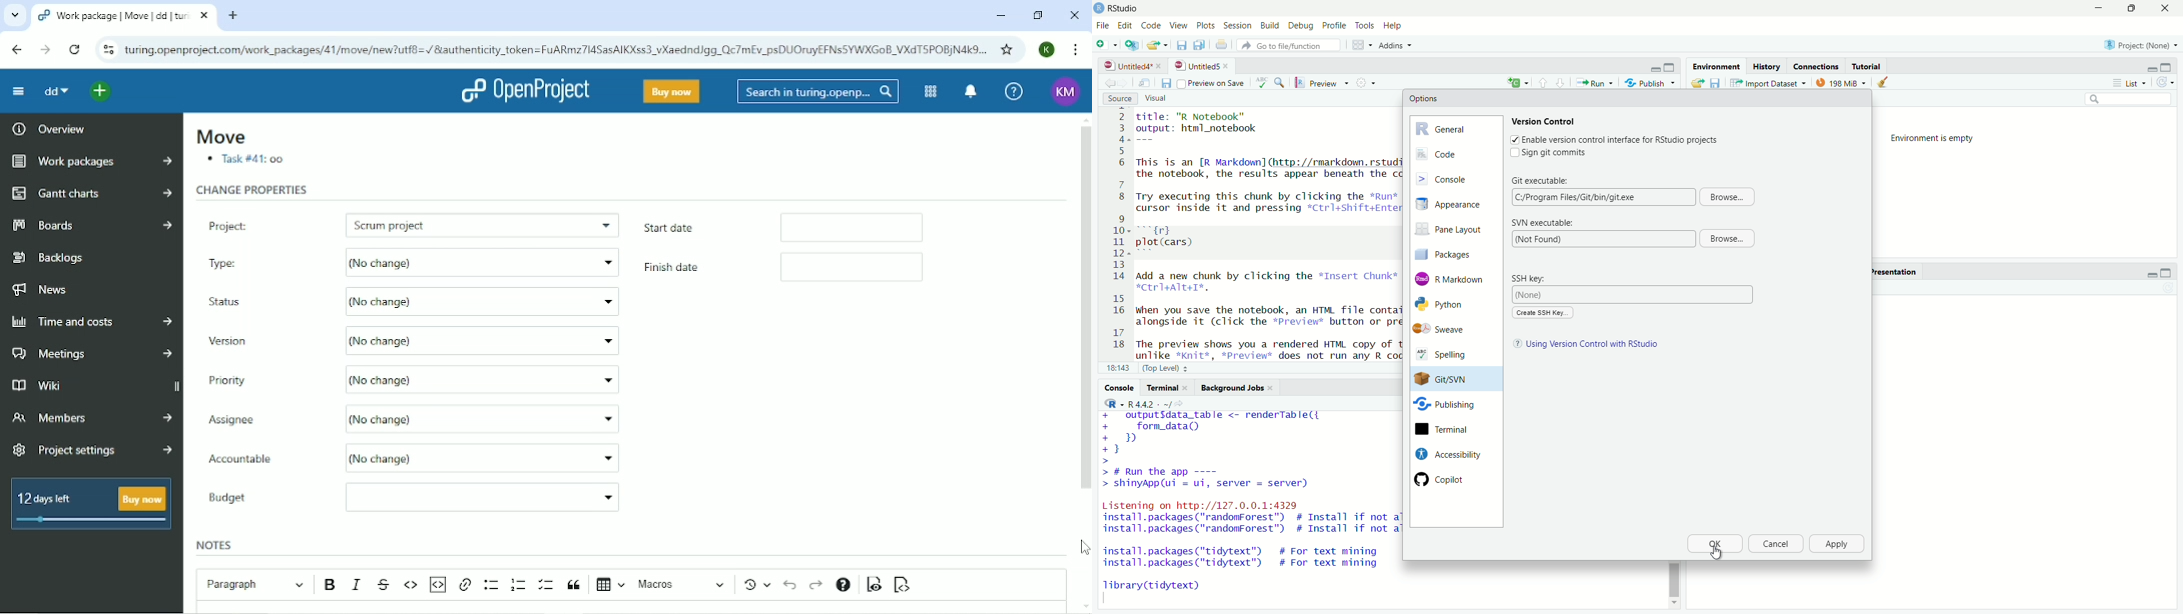 This screenshot has width=2184, height=616. I want to click on Macros, so click(683, 584).